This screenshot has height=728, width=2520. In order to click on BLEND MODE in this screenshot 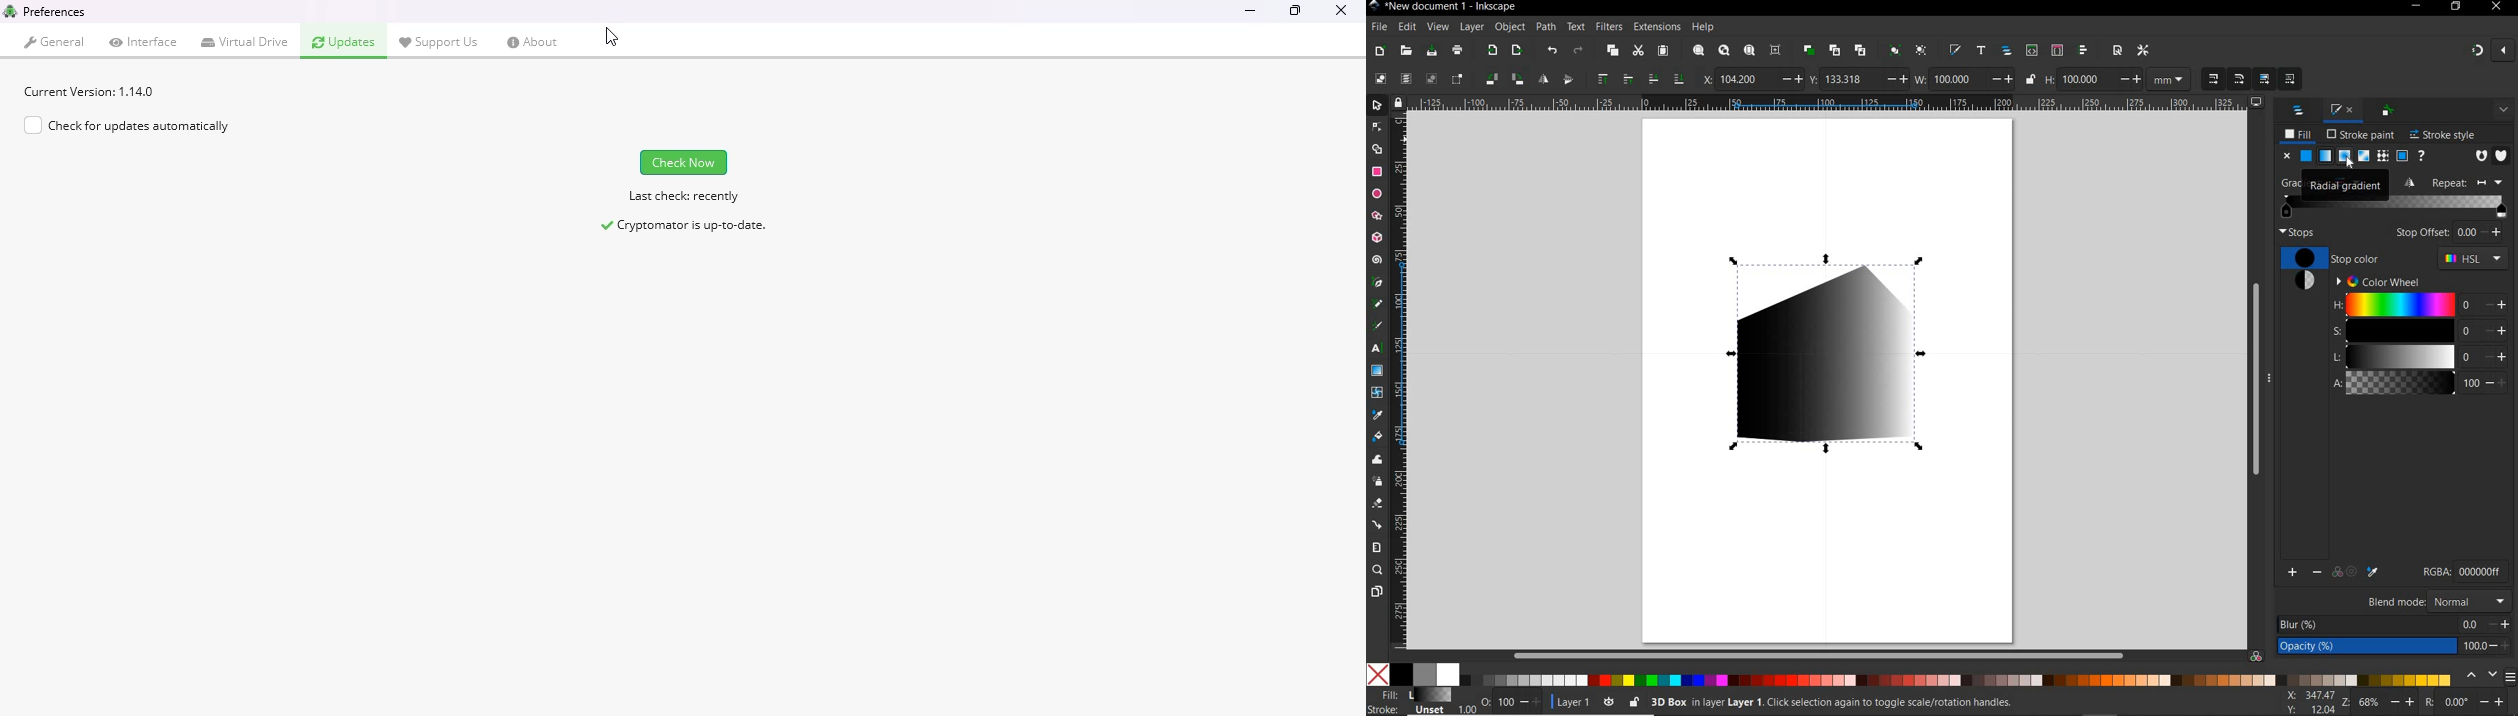, I will do `click(2396, 601)`.